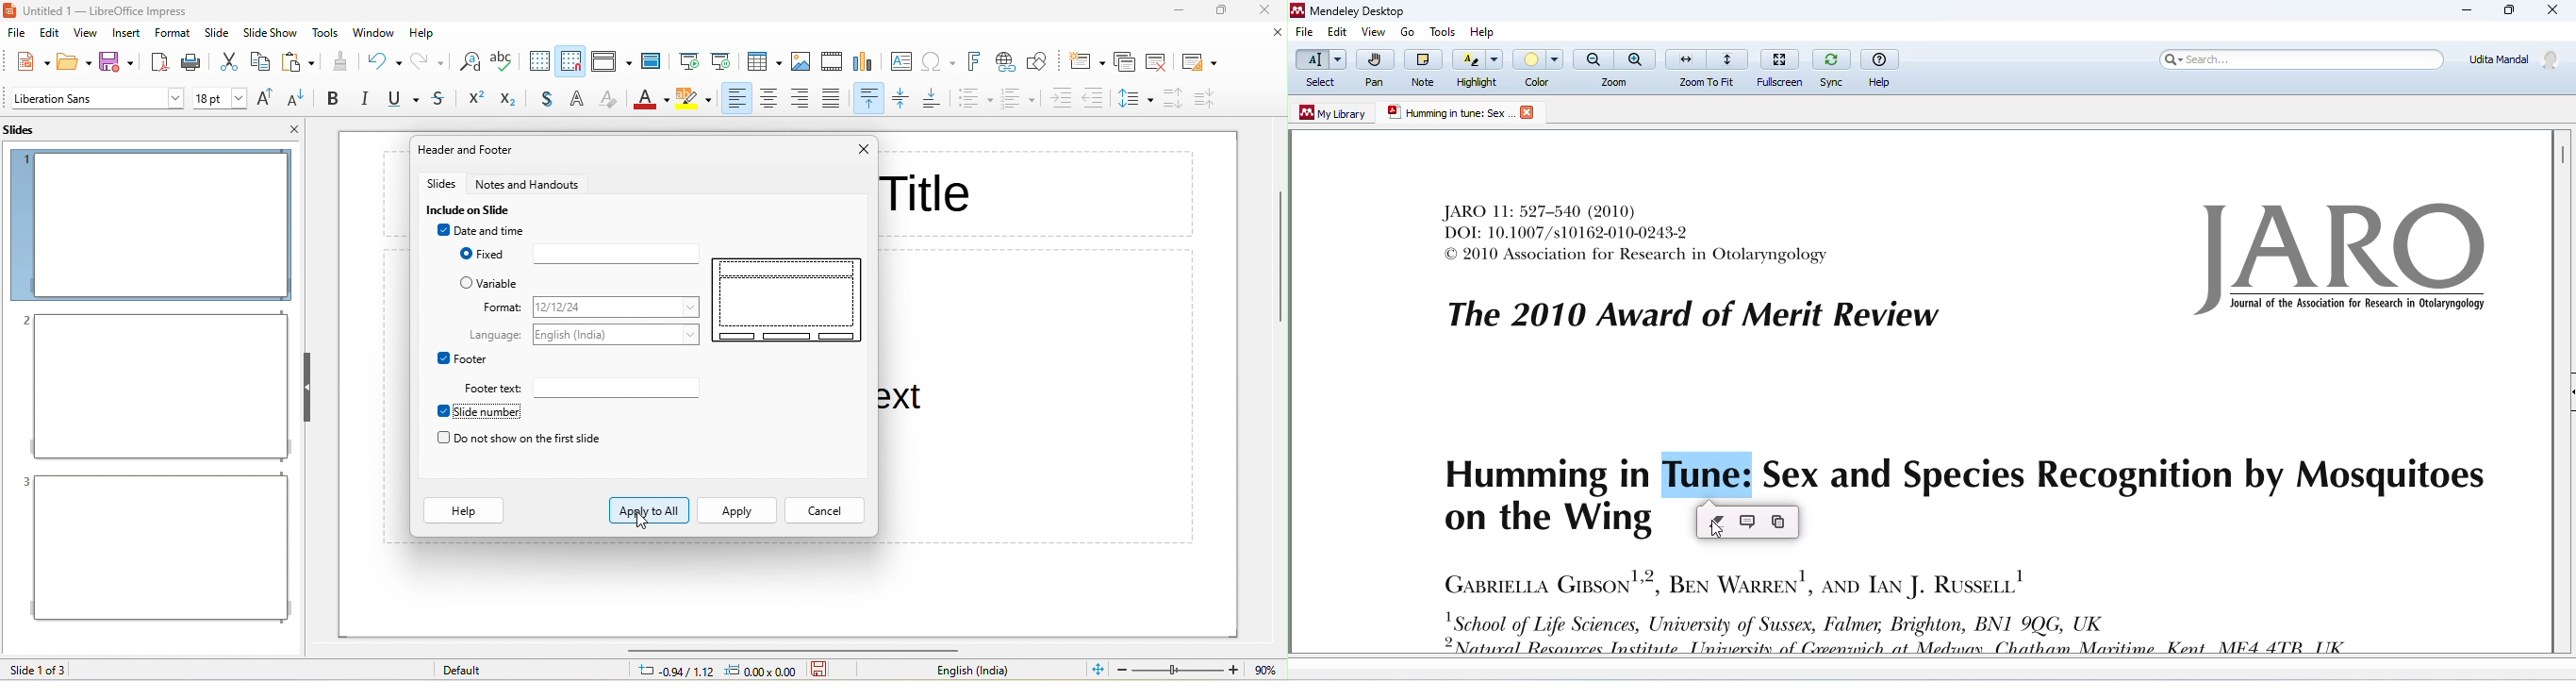  What do you see at coordinates (644, 520) in the screenshot?
I see `cursor movement` at bounding box center [644, 520].